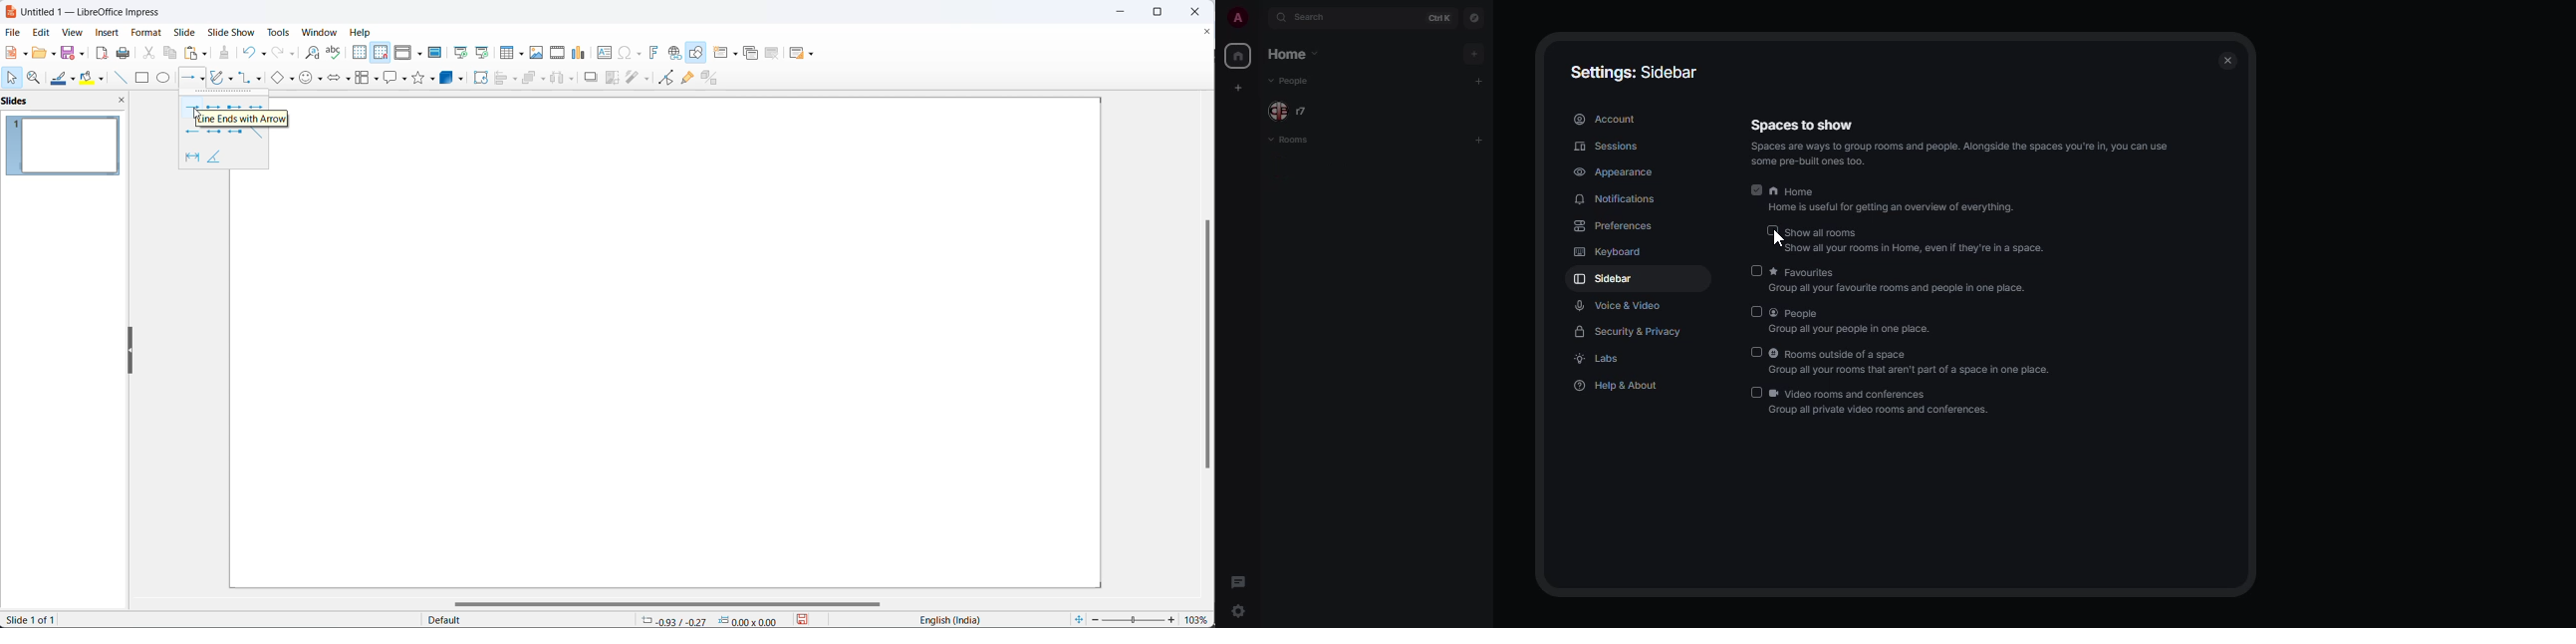 This screenshot has width=2576, height=644. I want to click on spellings, so click(334, 52).